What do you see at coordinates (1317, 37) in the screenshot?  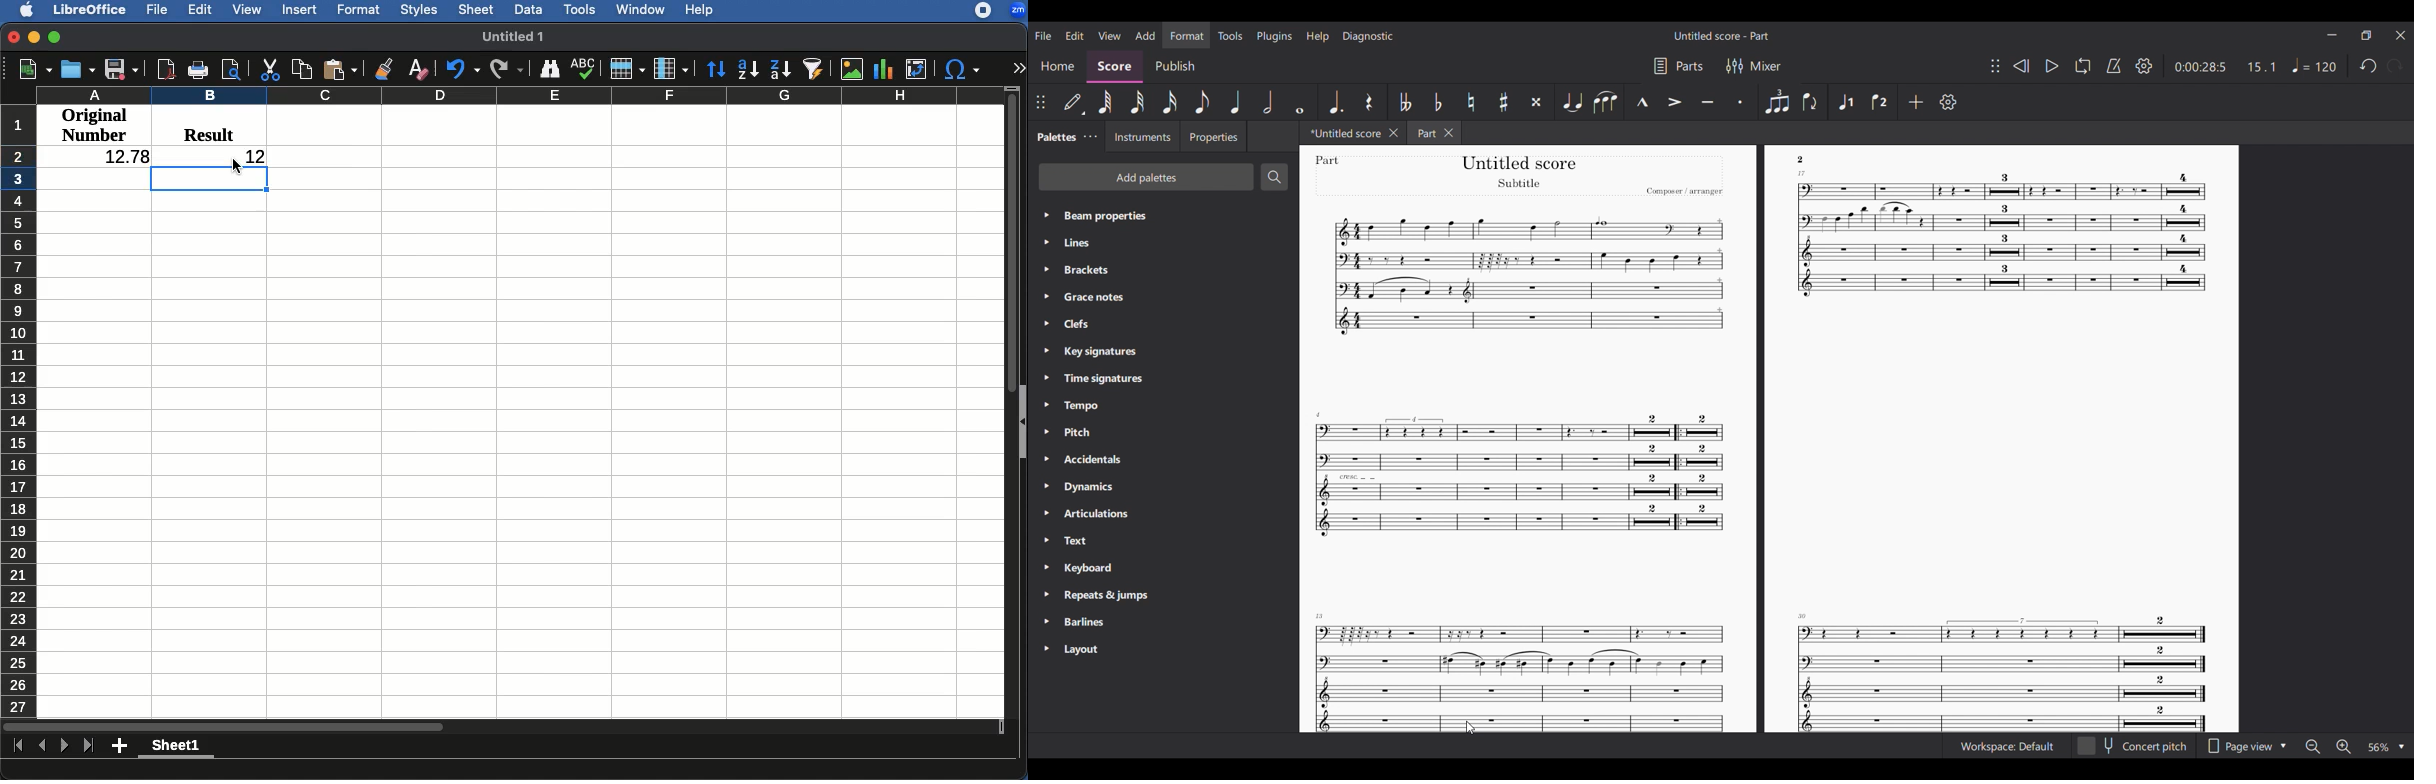 I see `Help menu` at bounding box center [1317, 37].